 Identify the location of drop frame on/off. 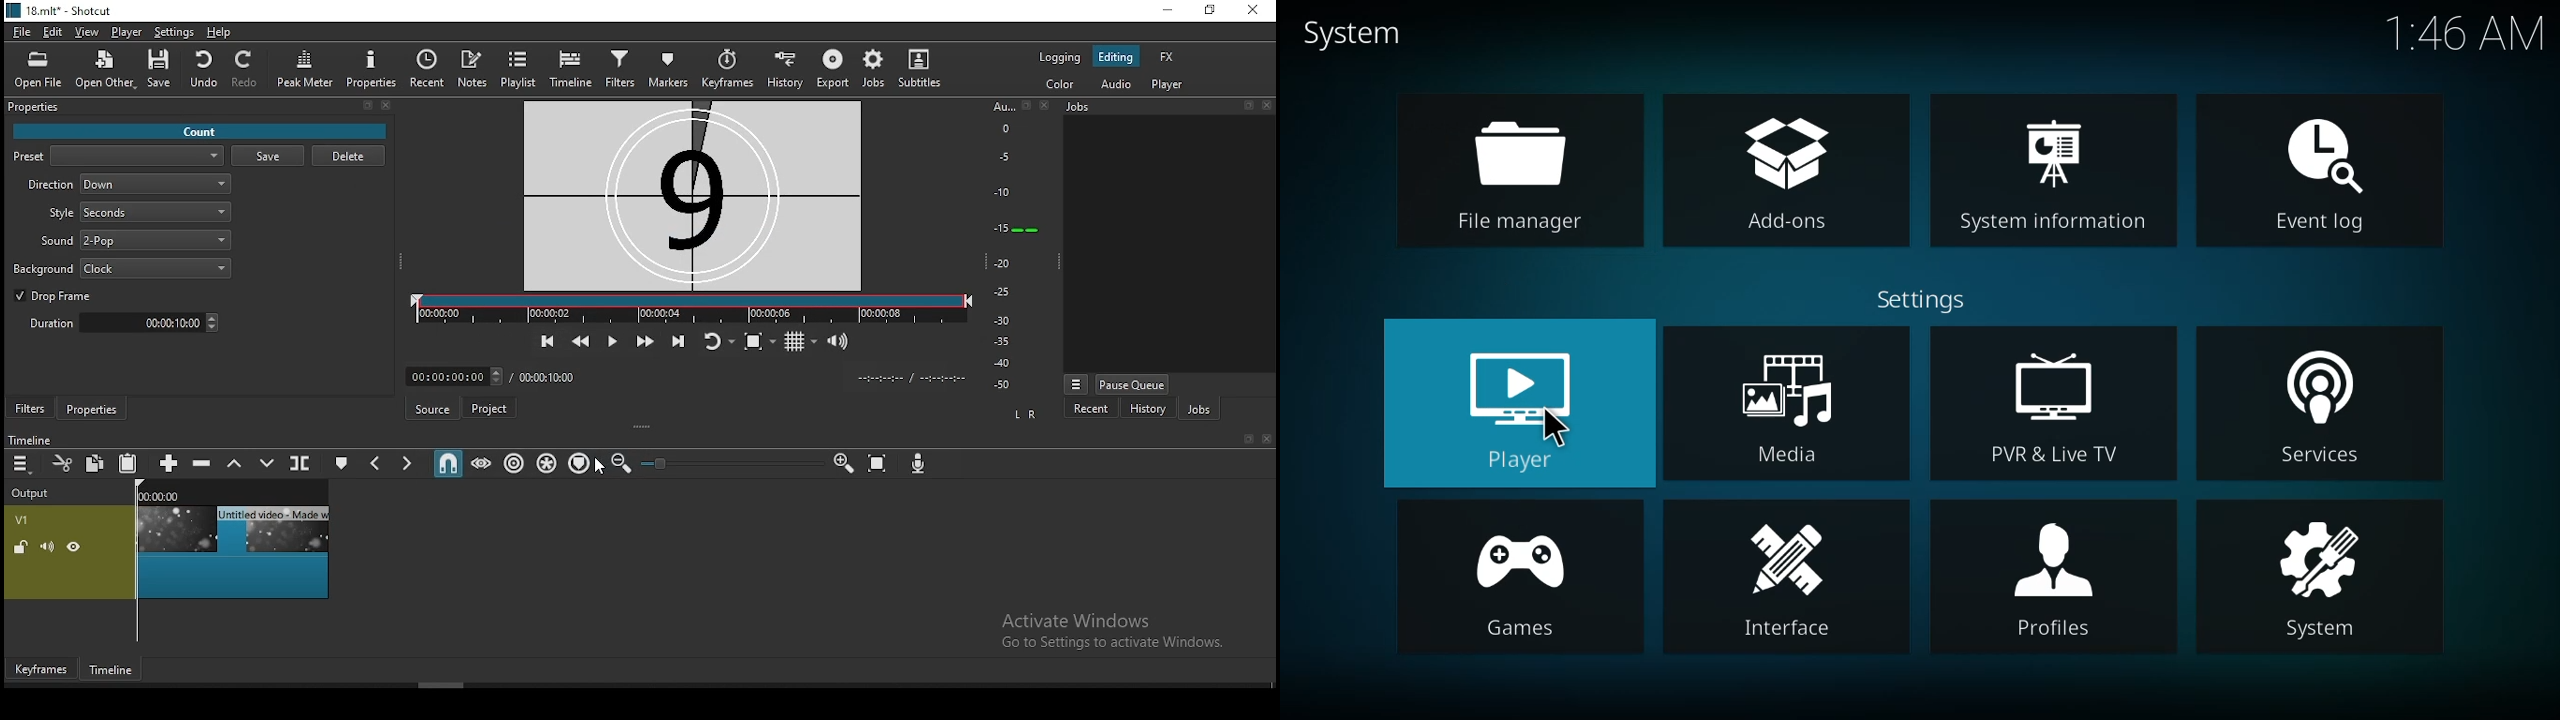
(54, 296).